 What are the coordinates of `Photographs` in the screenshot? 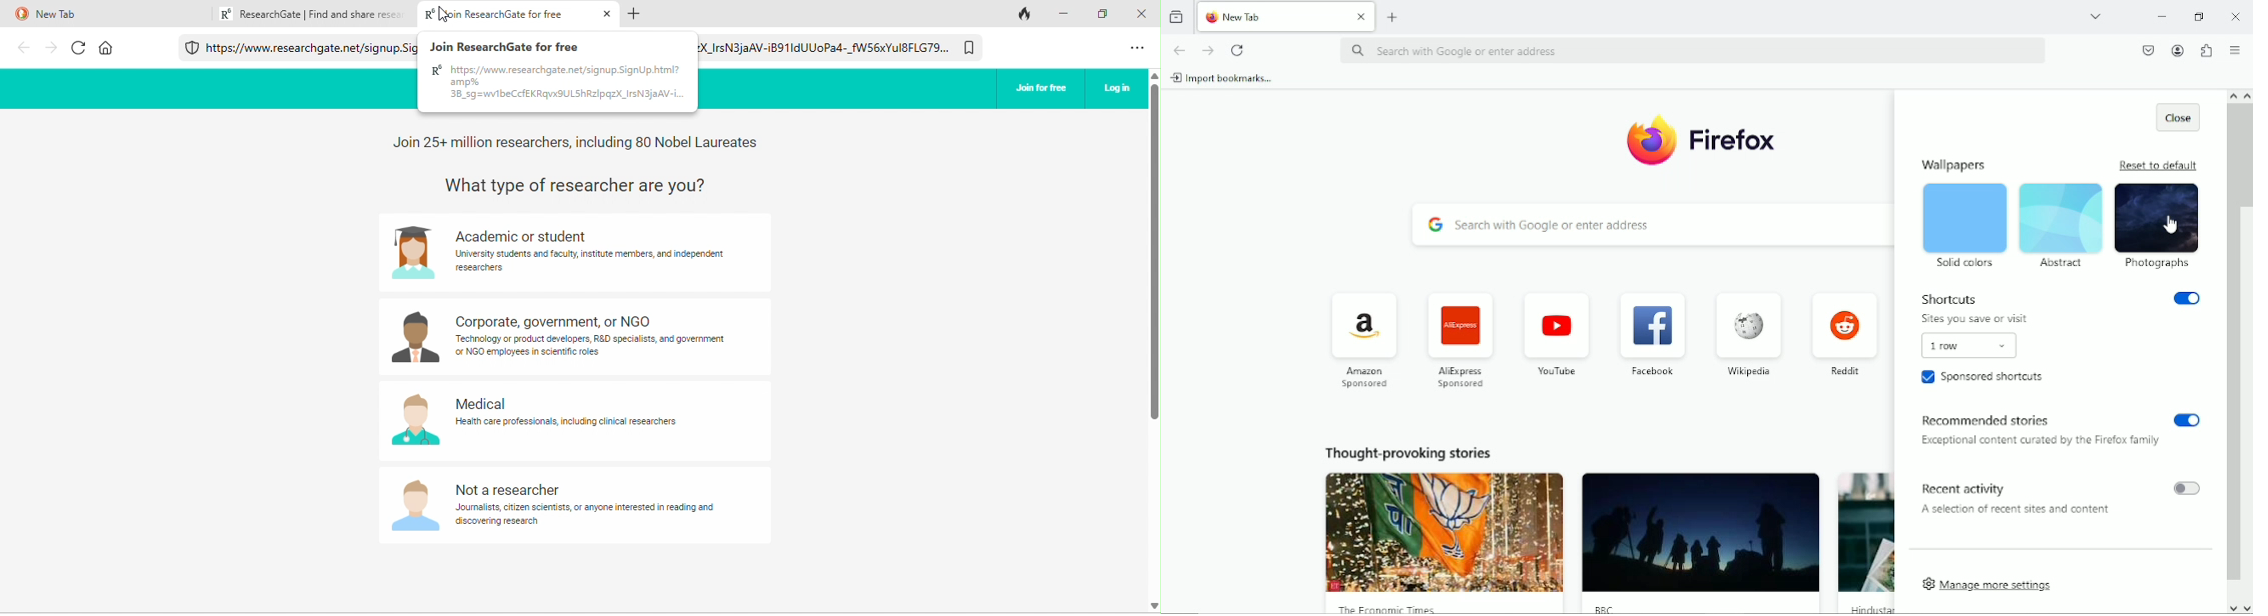 It's located at (2160, 226).